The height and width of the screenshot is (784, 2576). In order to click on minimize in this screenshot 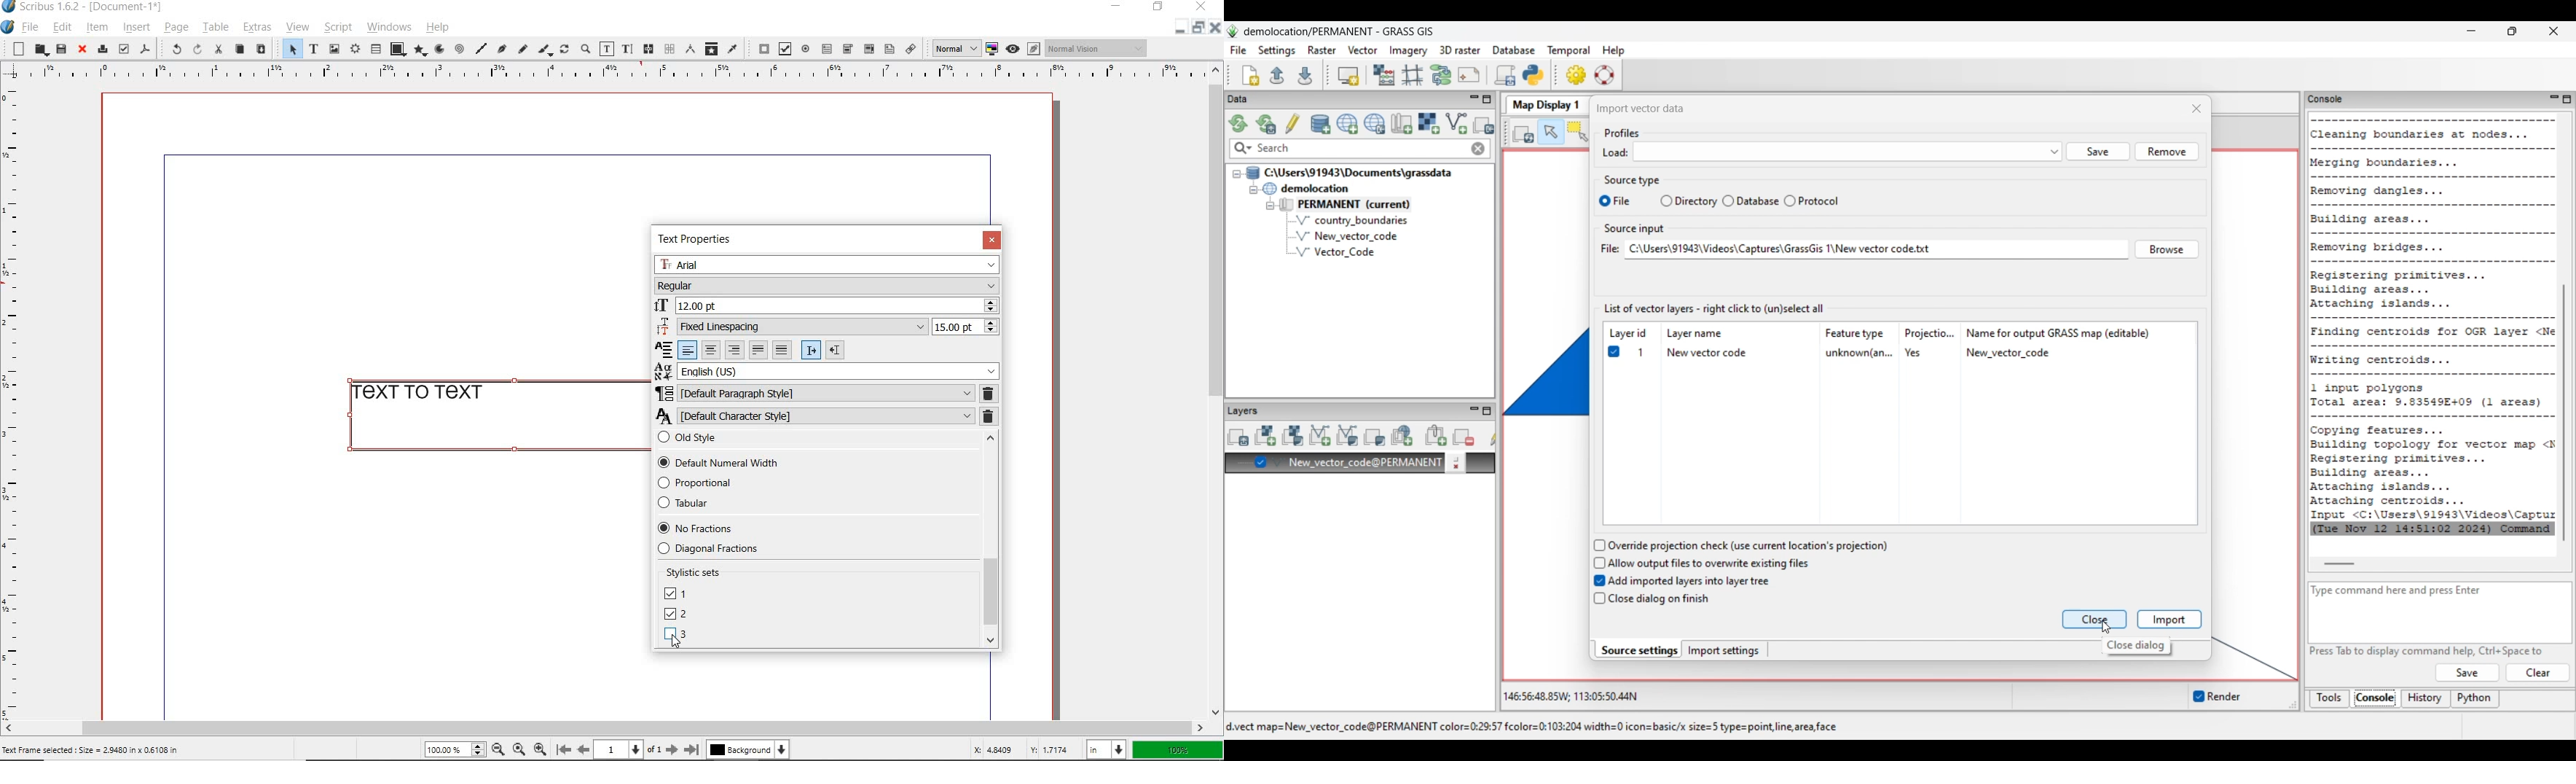, I will do `click(1119, 7)`.